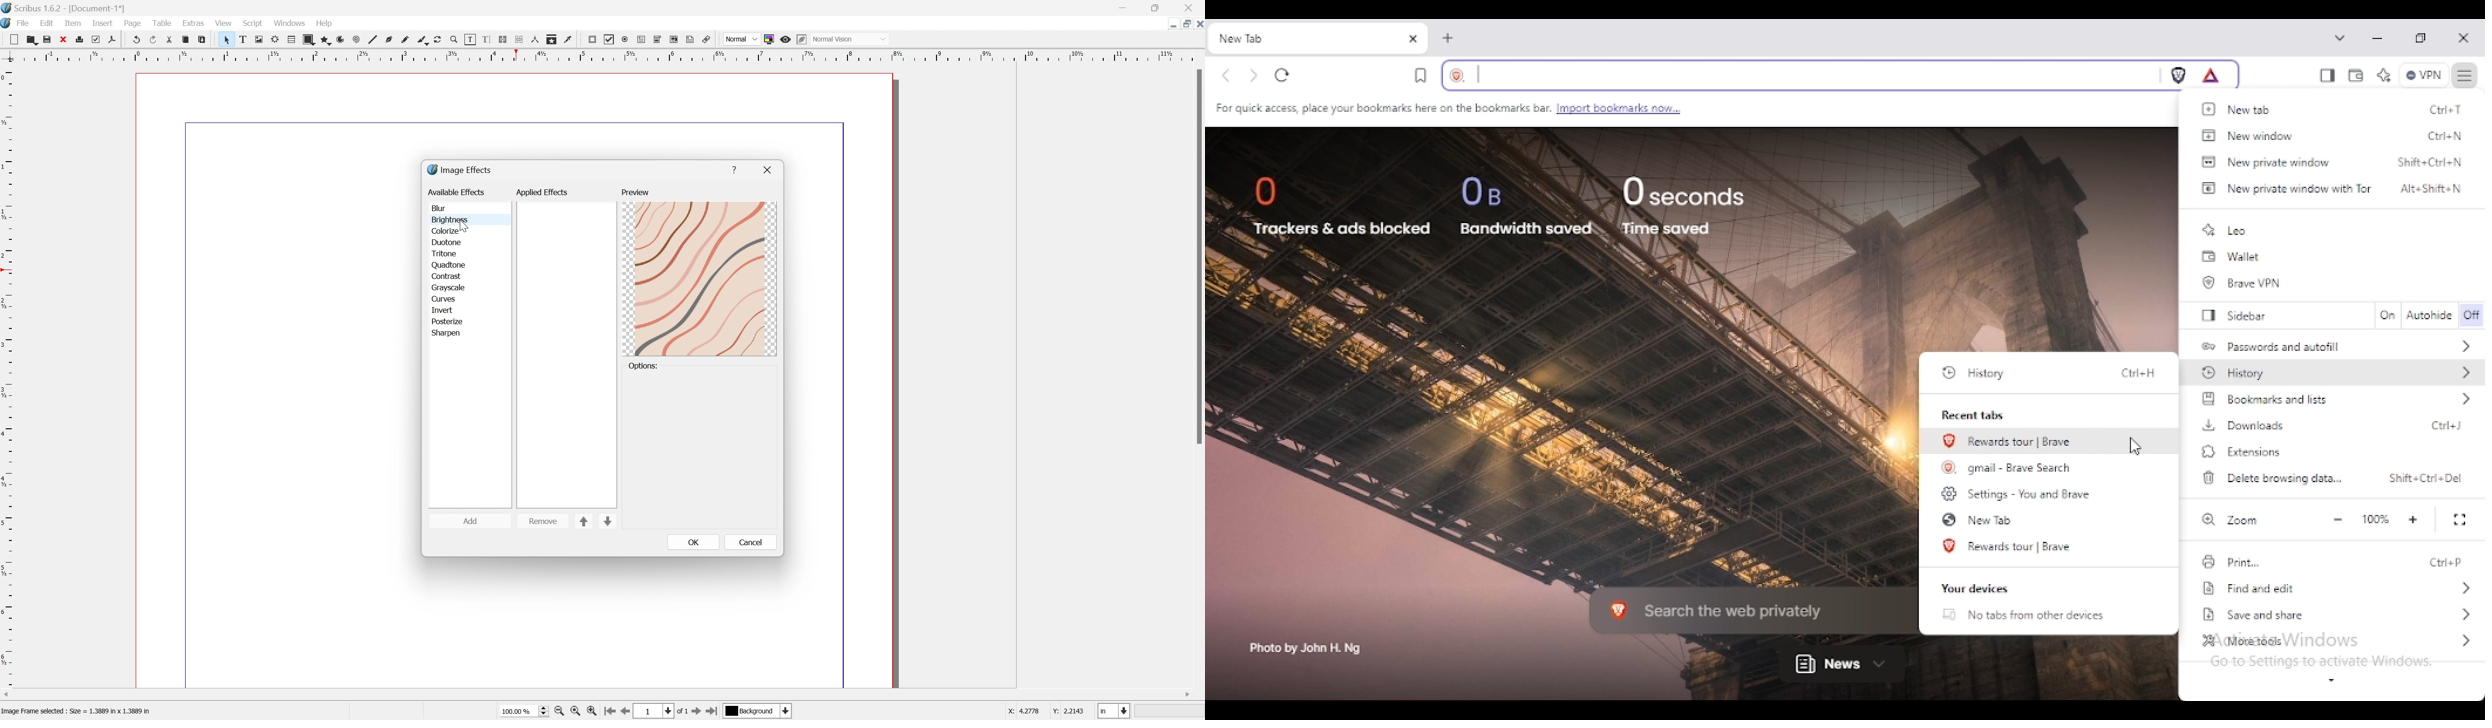 This screenshot has width=2492, height=728. What do you see at coordinates (169, 38) in the screenshot?
I see `Cut` at bounding box center [169, 38].